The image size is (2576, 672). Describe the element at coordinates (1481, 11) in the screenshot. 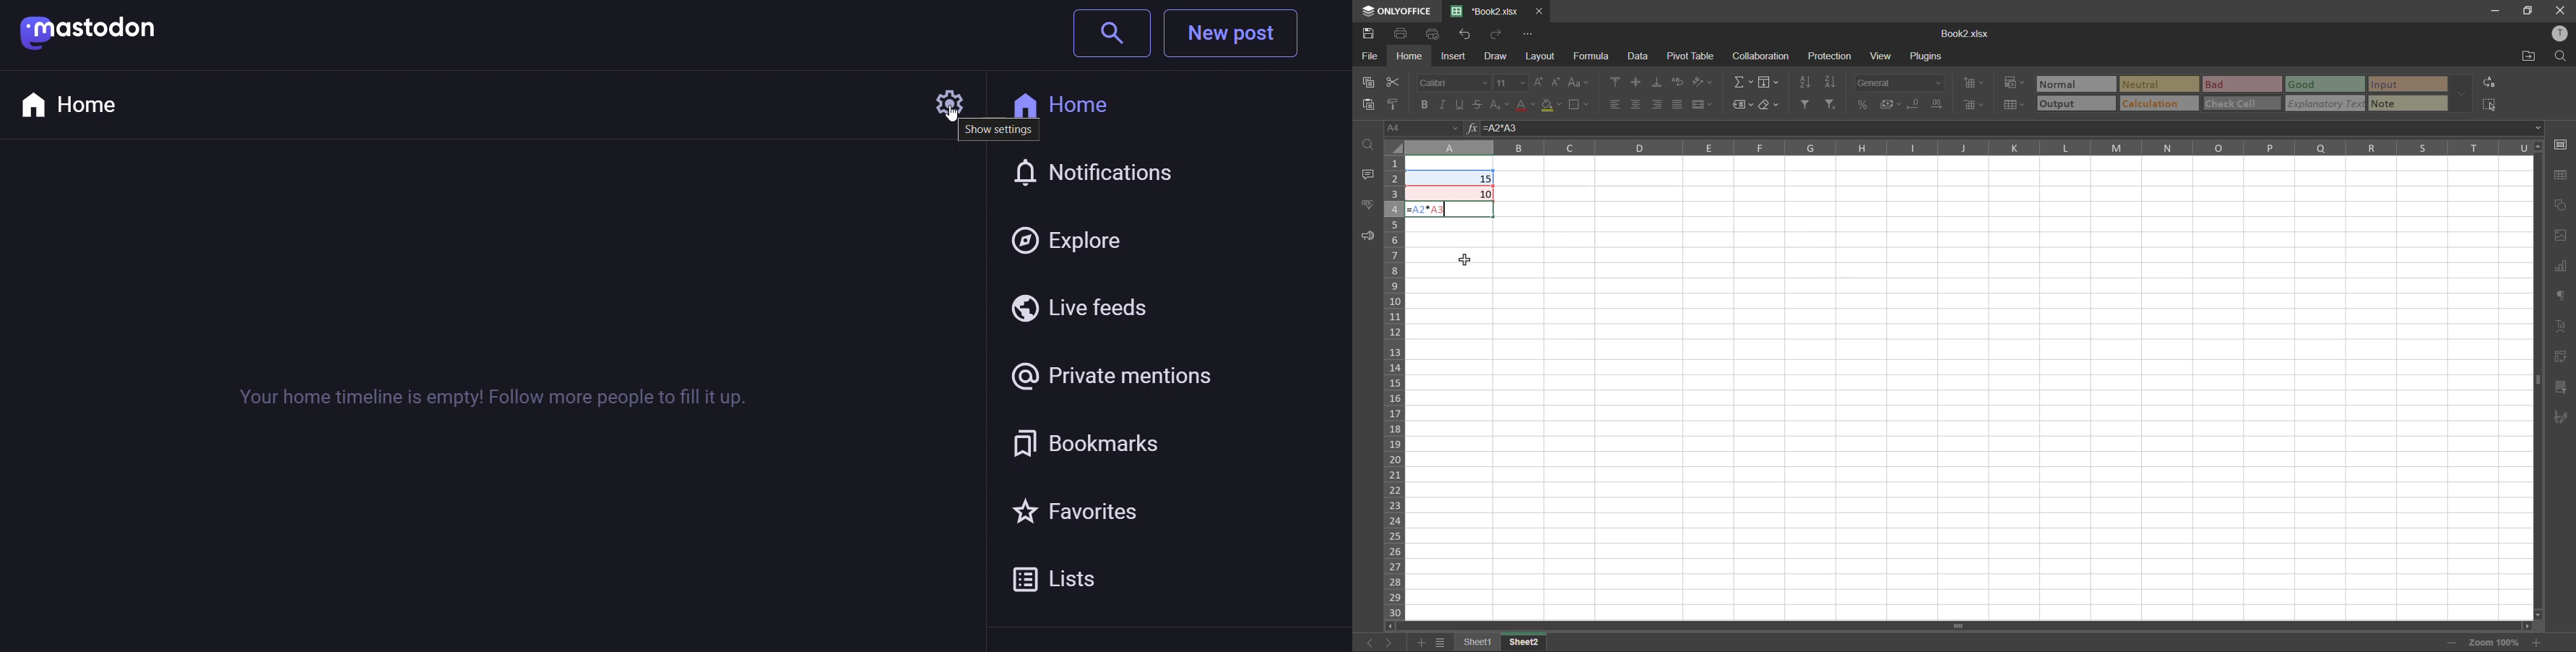

I see `book2.xlsx` at that location.